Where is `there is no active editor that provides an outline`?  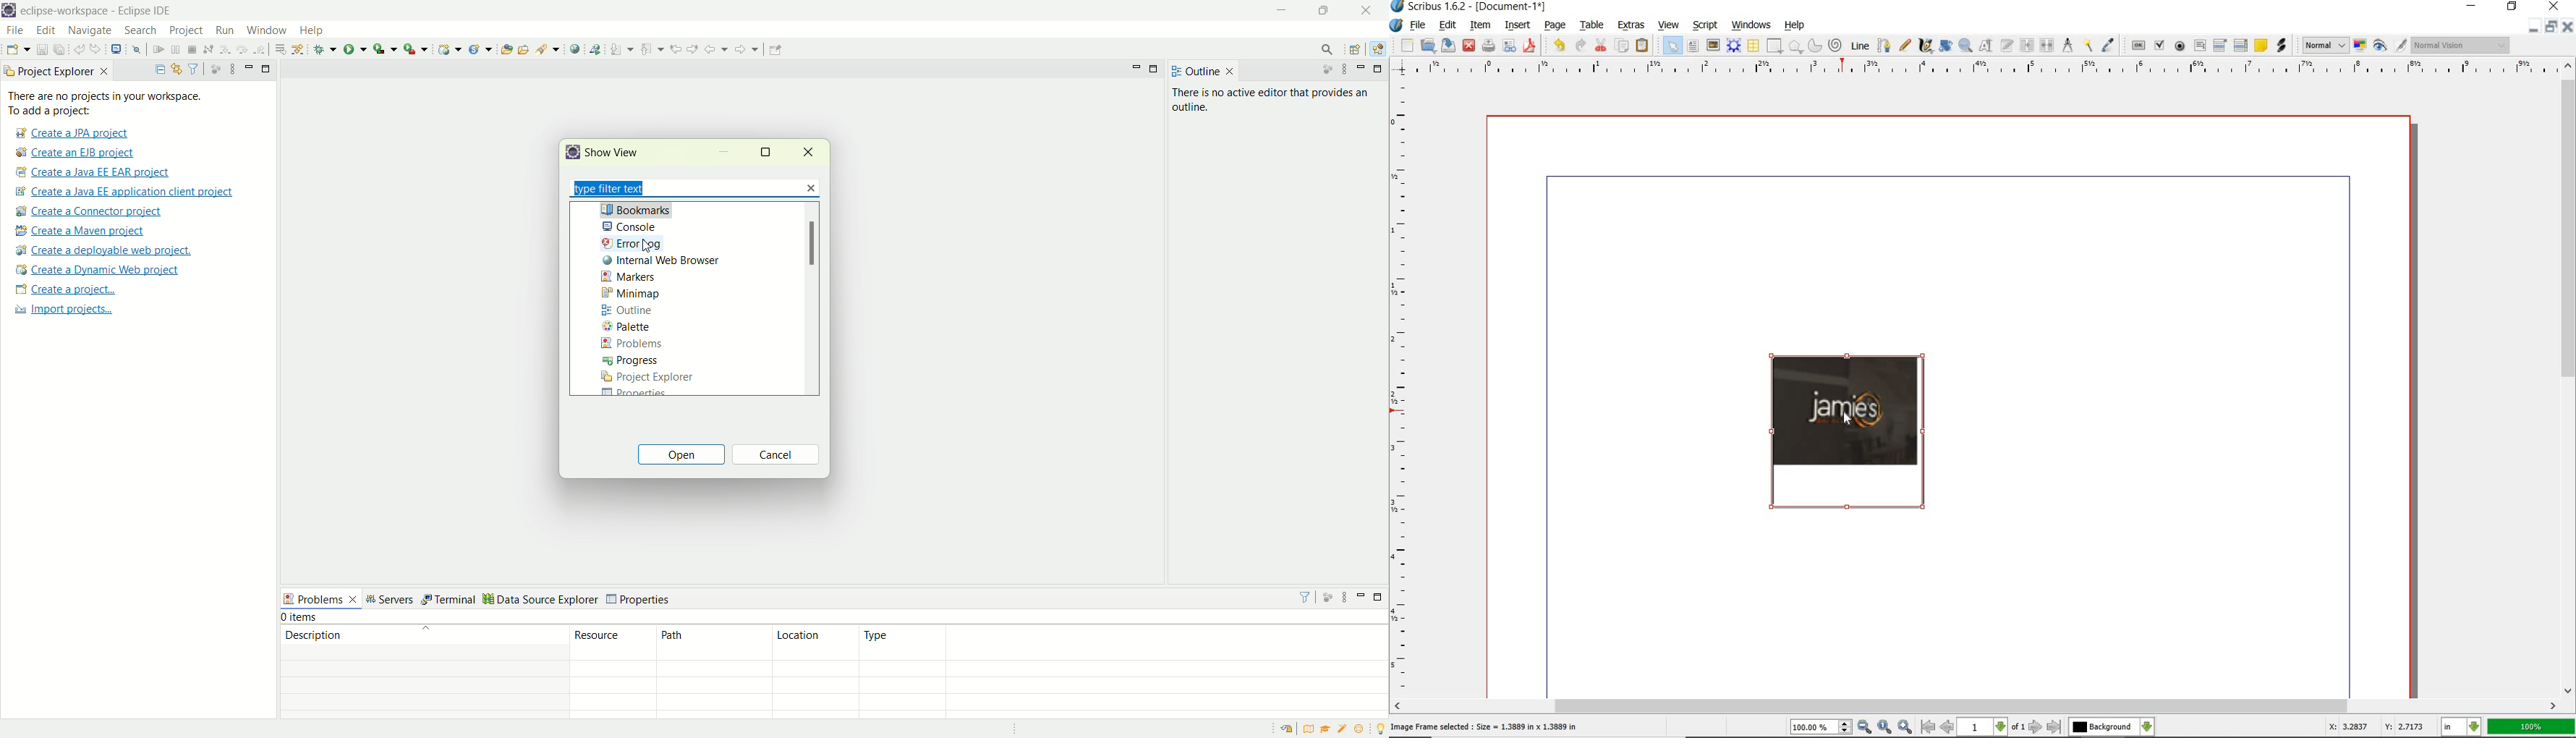
there is no active editor that provides an outline is located at coordinates (1276, 98).